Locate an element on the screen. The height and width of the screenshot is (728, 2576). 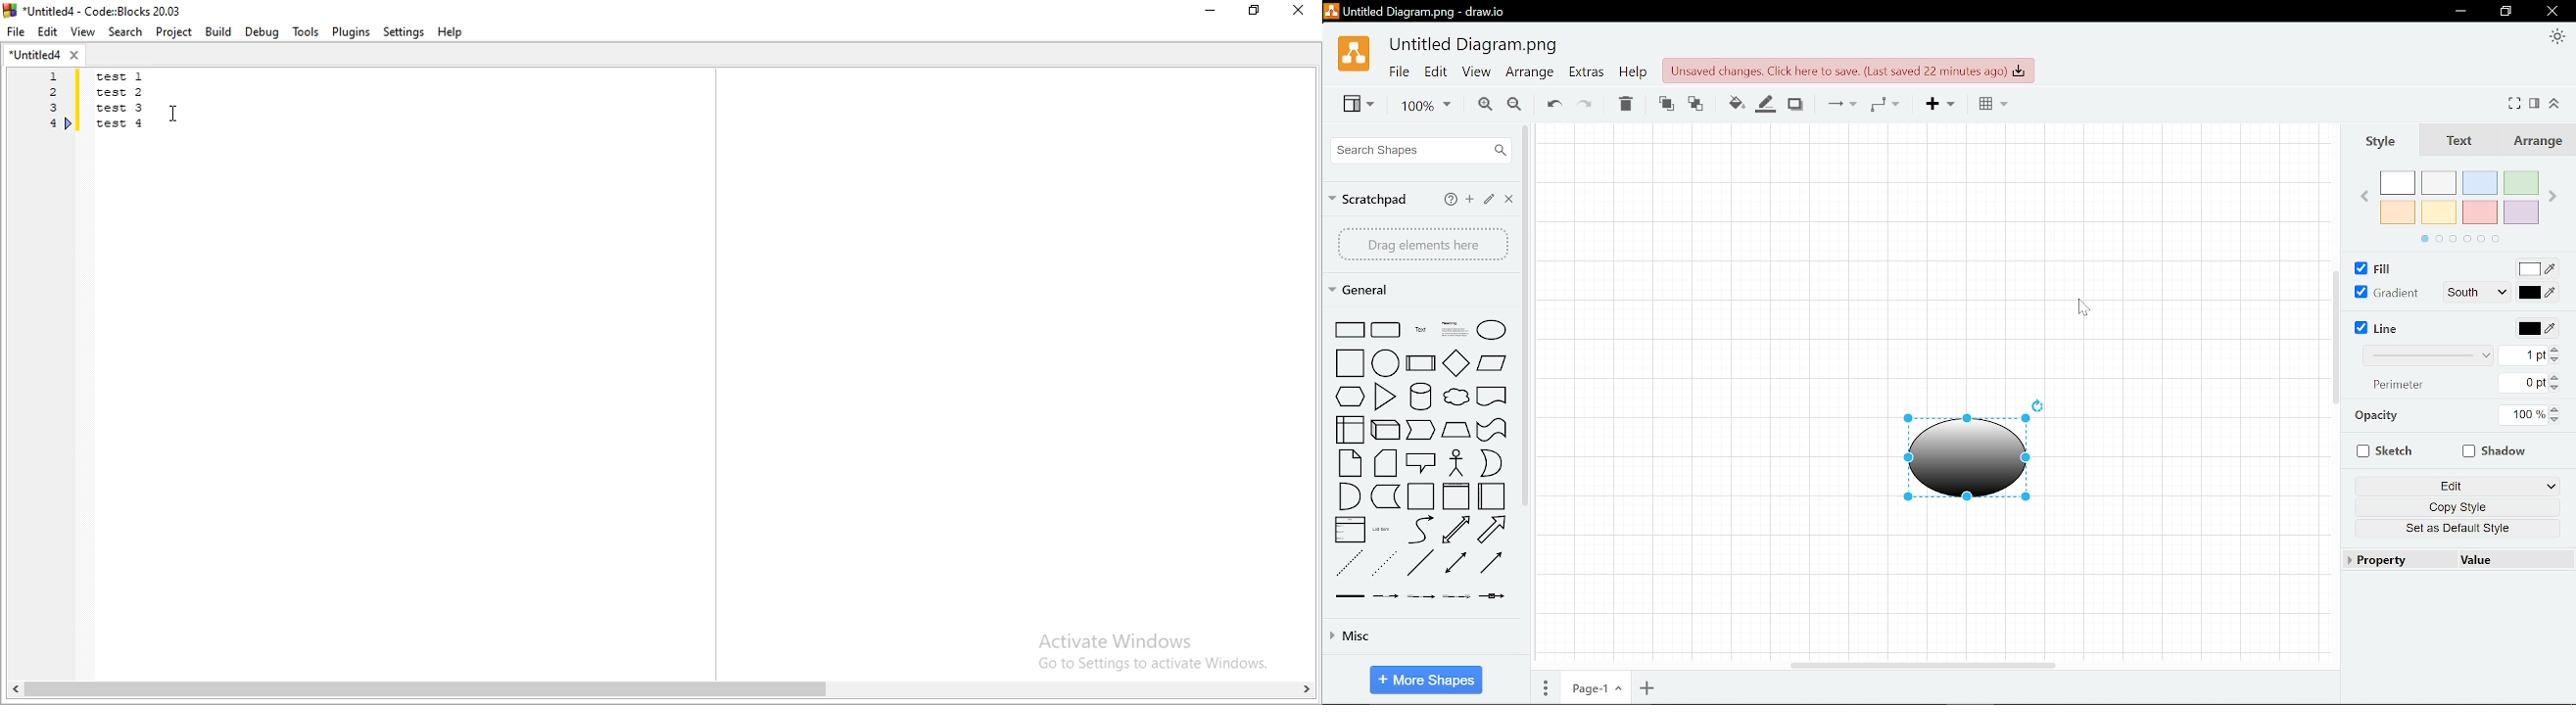
Restore down is located at coordinates (2508, 11).